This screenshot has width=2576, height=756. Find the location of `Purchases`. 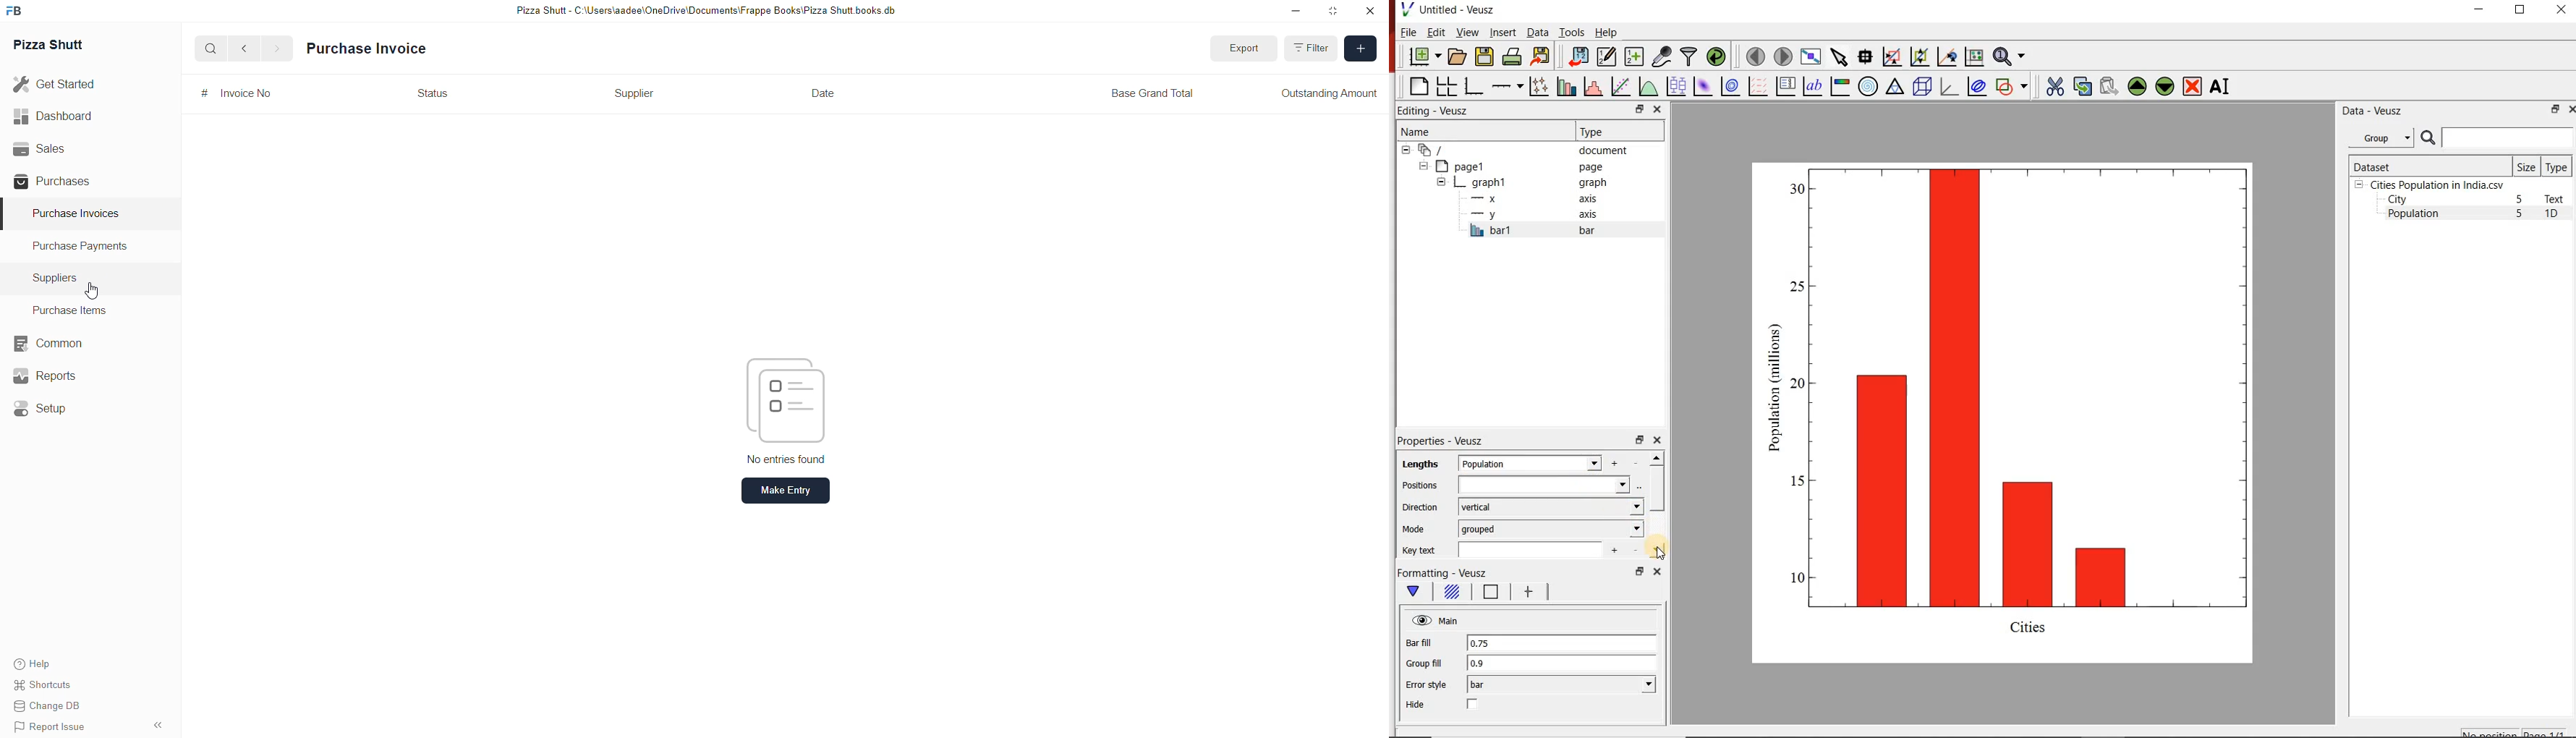

Purchases is located at coordinates (70, 181).